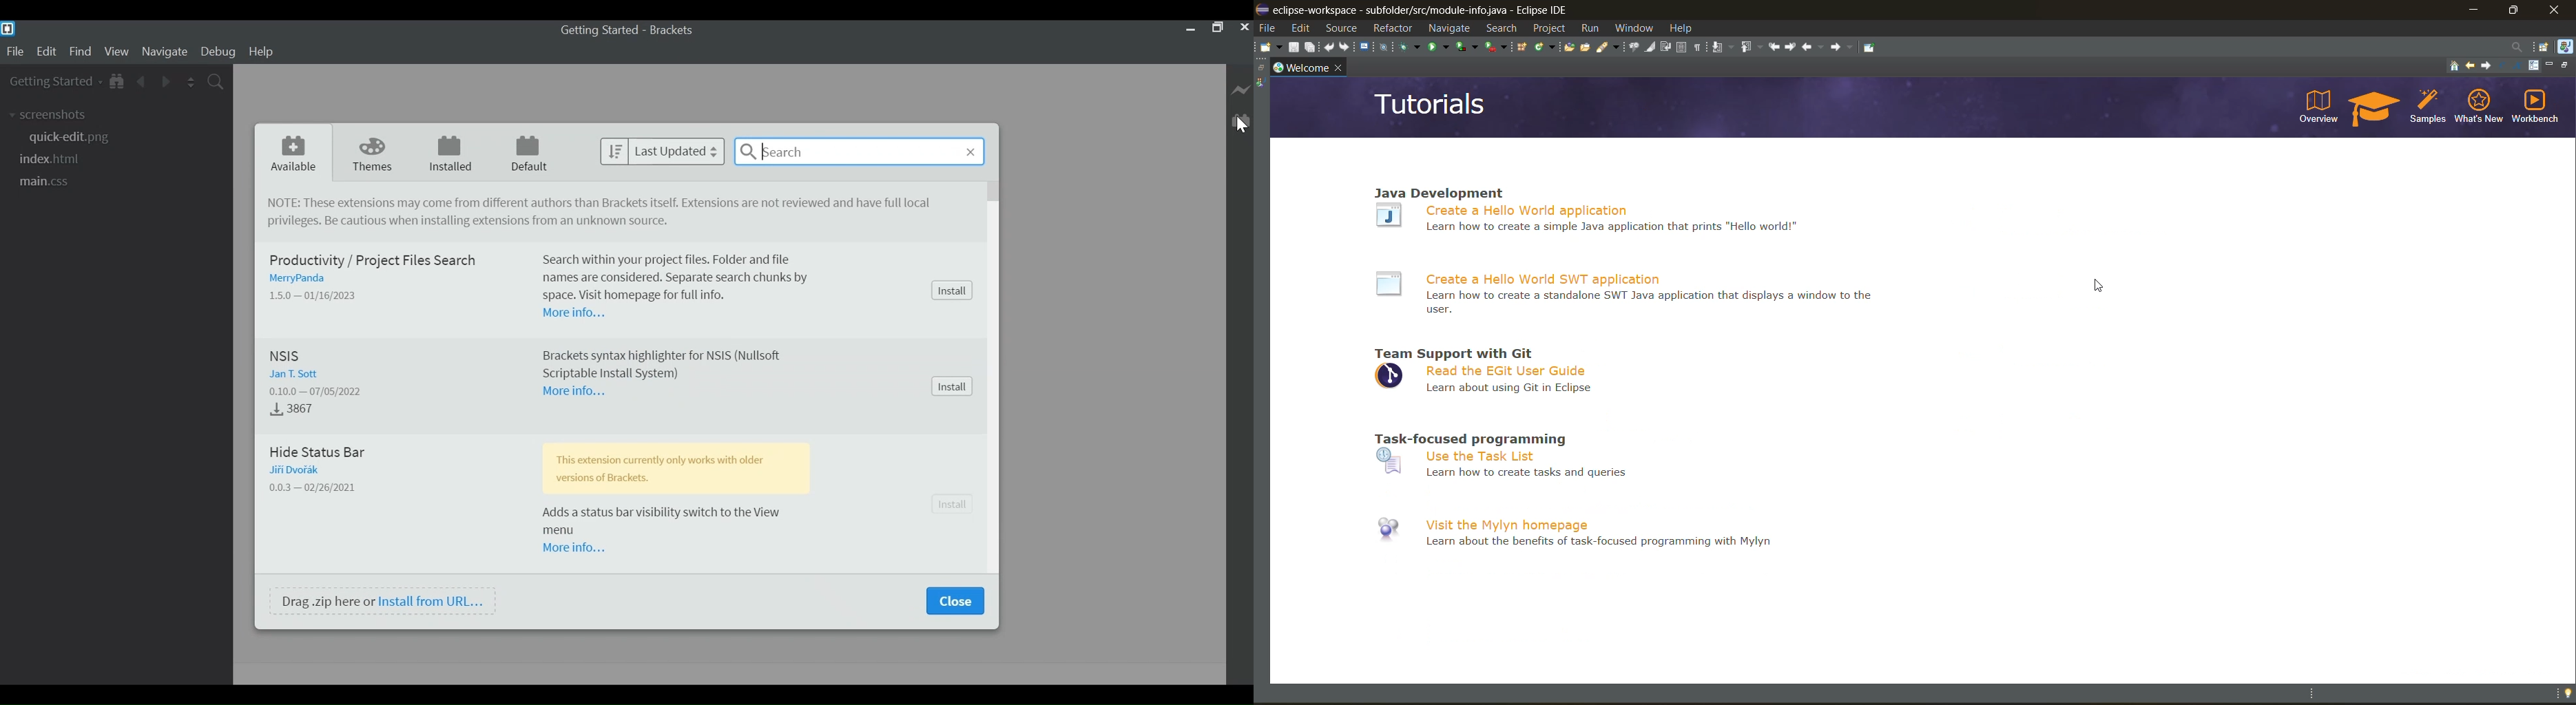 The height and width of the screenshot is (728, 2576). What do you see at coordinates (296, 409) in the screenshot?
I see `BL 3867` at bounding box center [296, 409].